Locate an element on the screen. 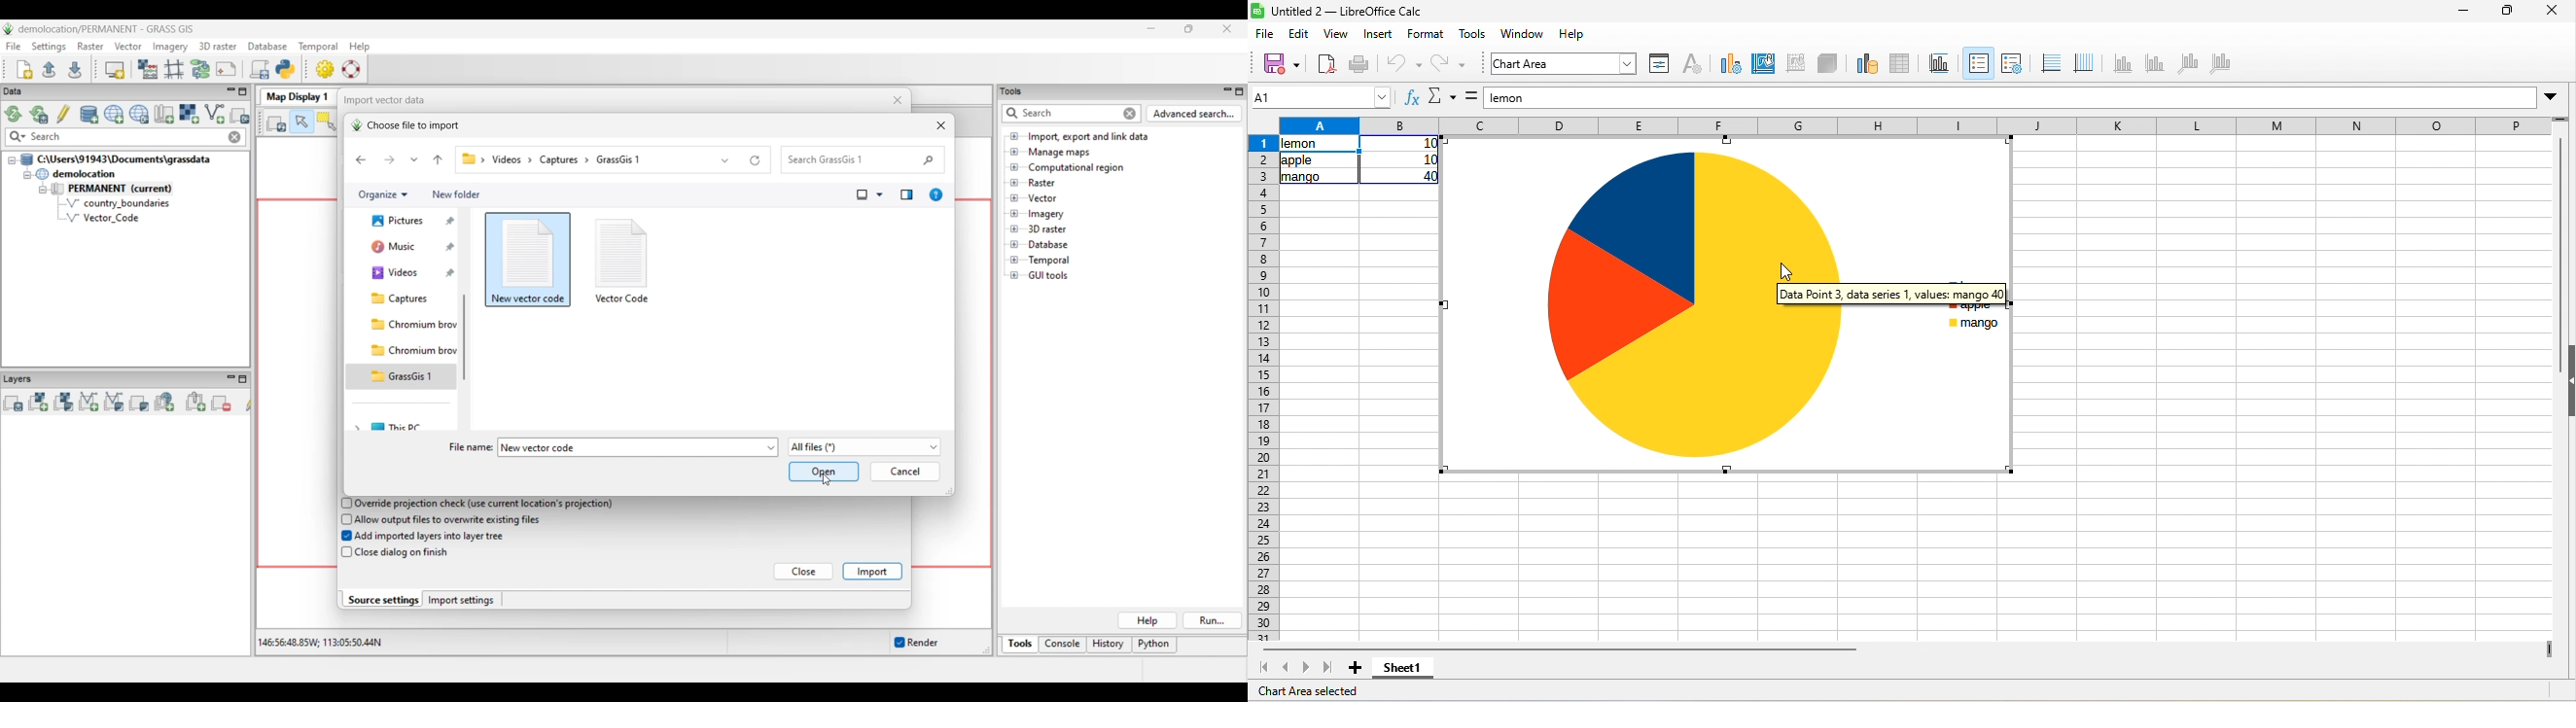 The width and height of the screenshot is (2576, 728). Remove selected map layer(s) from layer tree is located at coordinates (222, 402).